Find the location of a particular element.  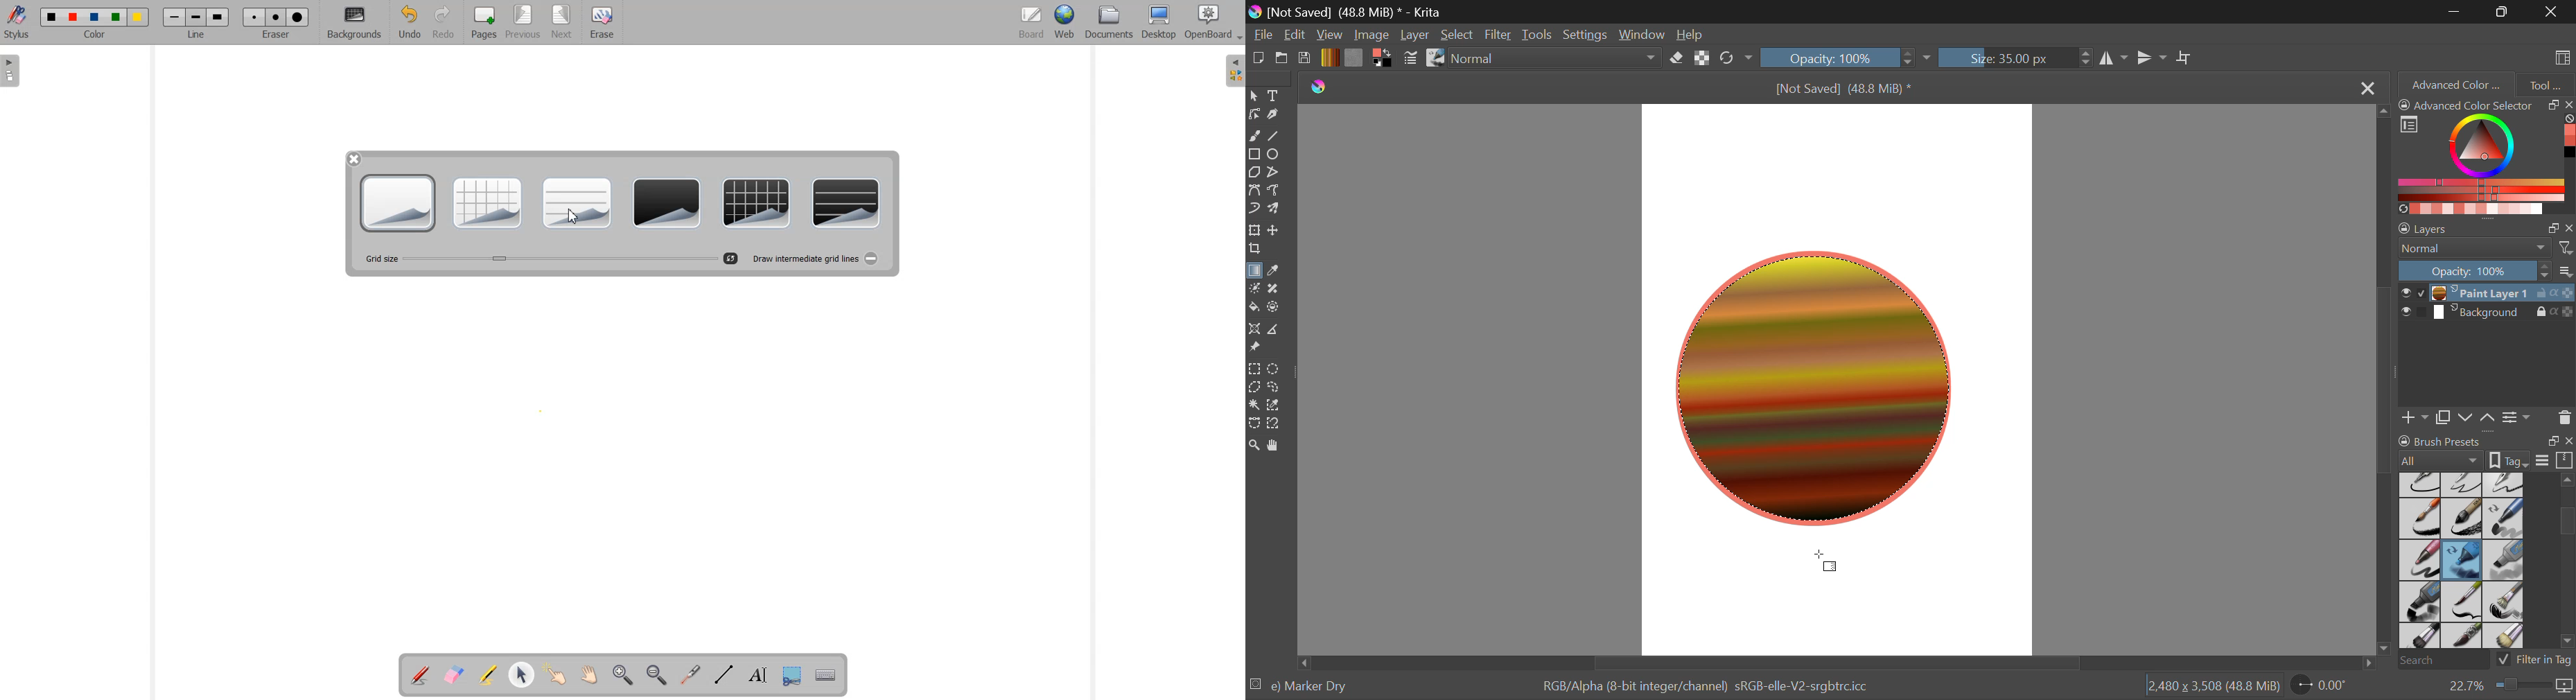

Add Layer is located at coordinates (2415, 416).